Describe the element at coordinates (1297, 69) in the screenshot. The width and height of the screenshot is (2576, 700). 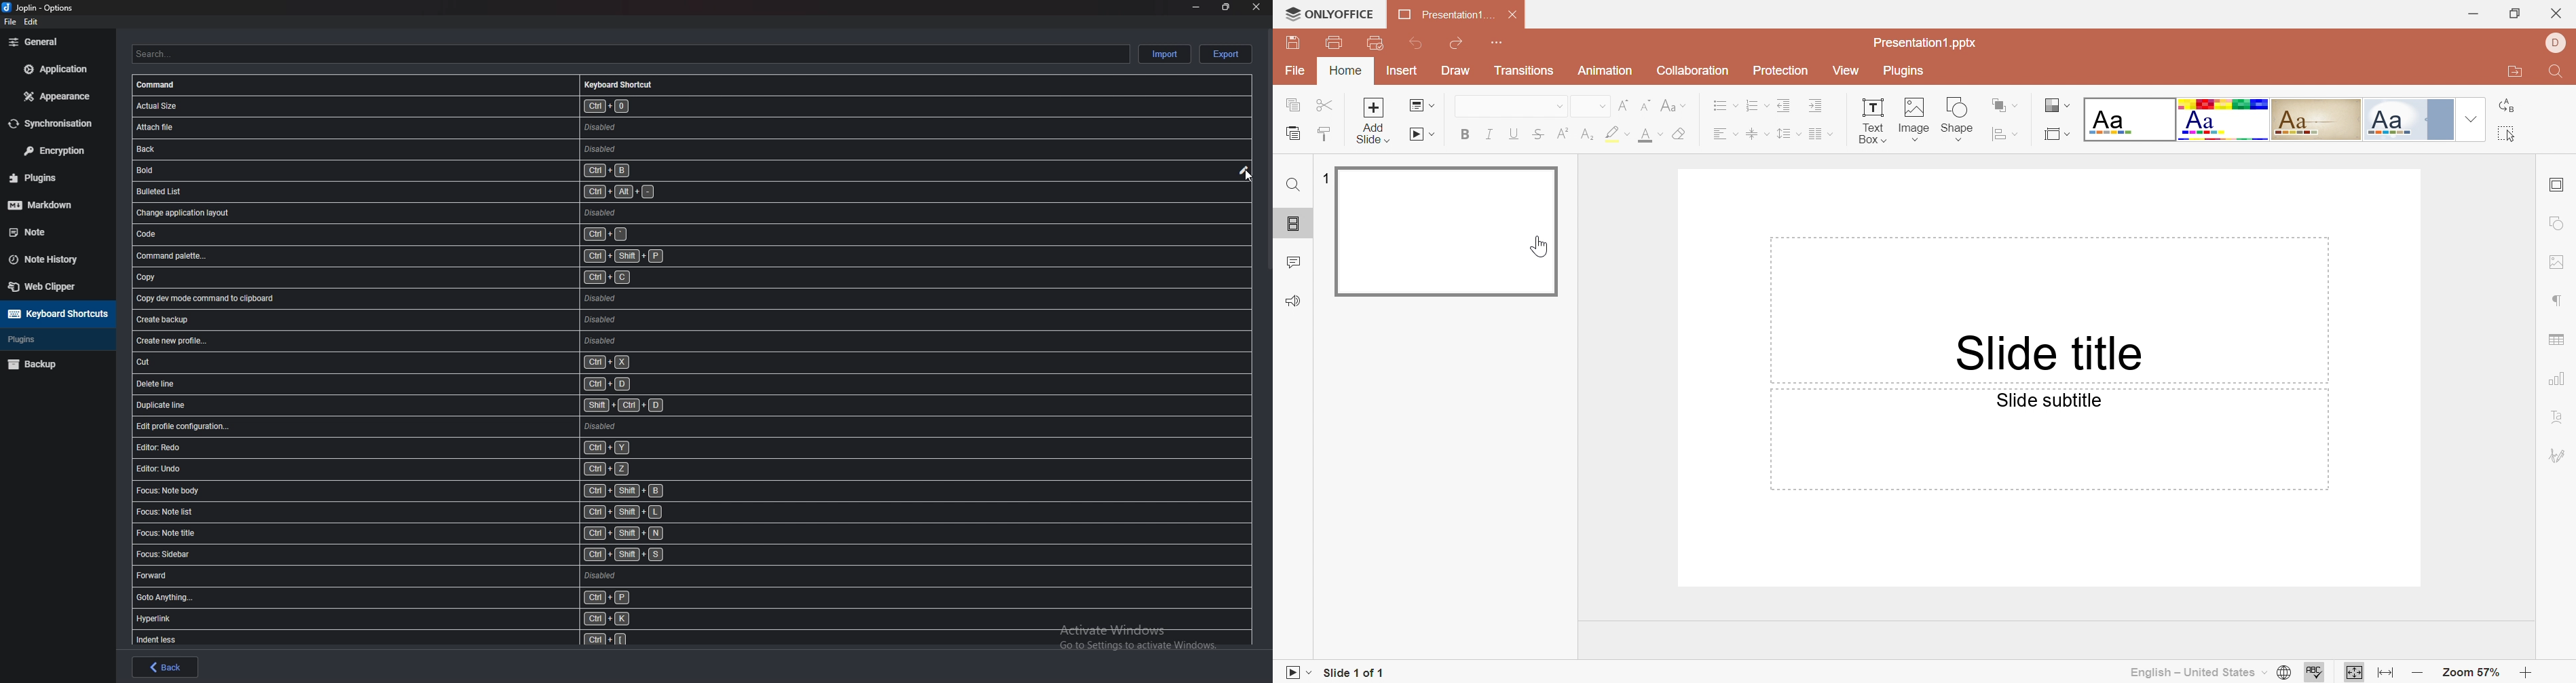
I see `File` at that location.